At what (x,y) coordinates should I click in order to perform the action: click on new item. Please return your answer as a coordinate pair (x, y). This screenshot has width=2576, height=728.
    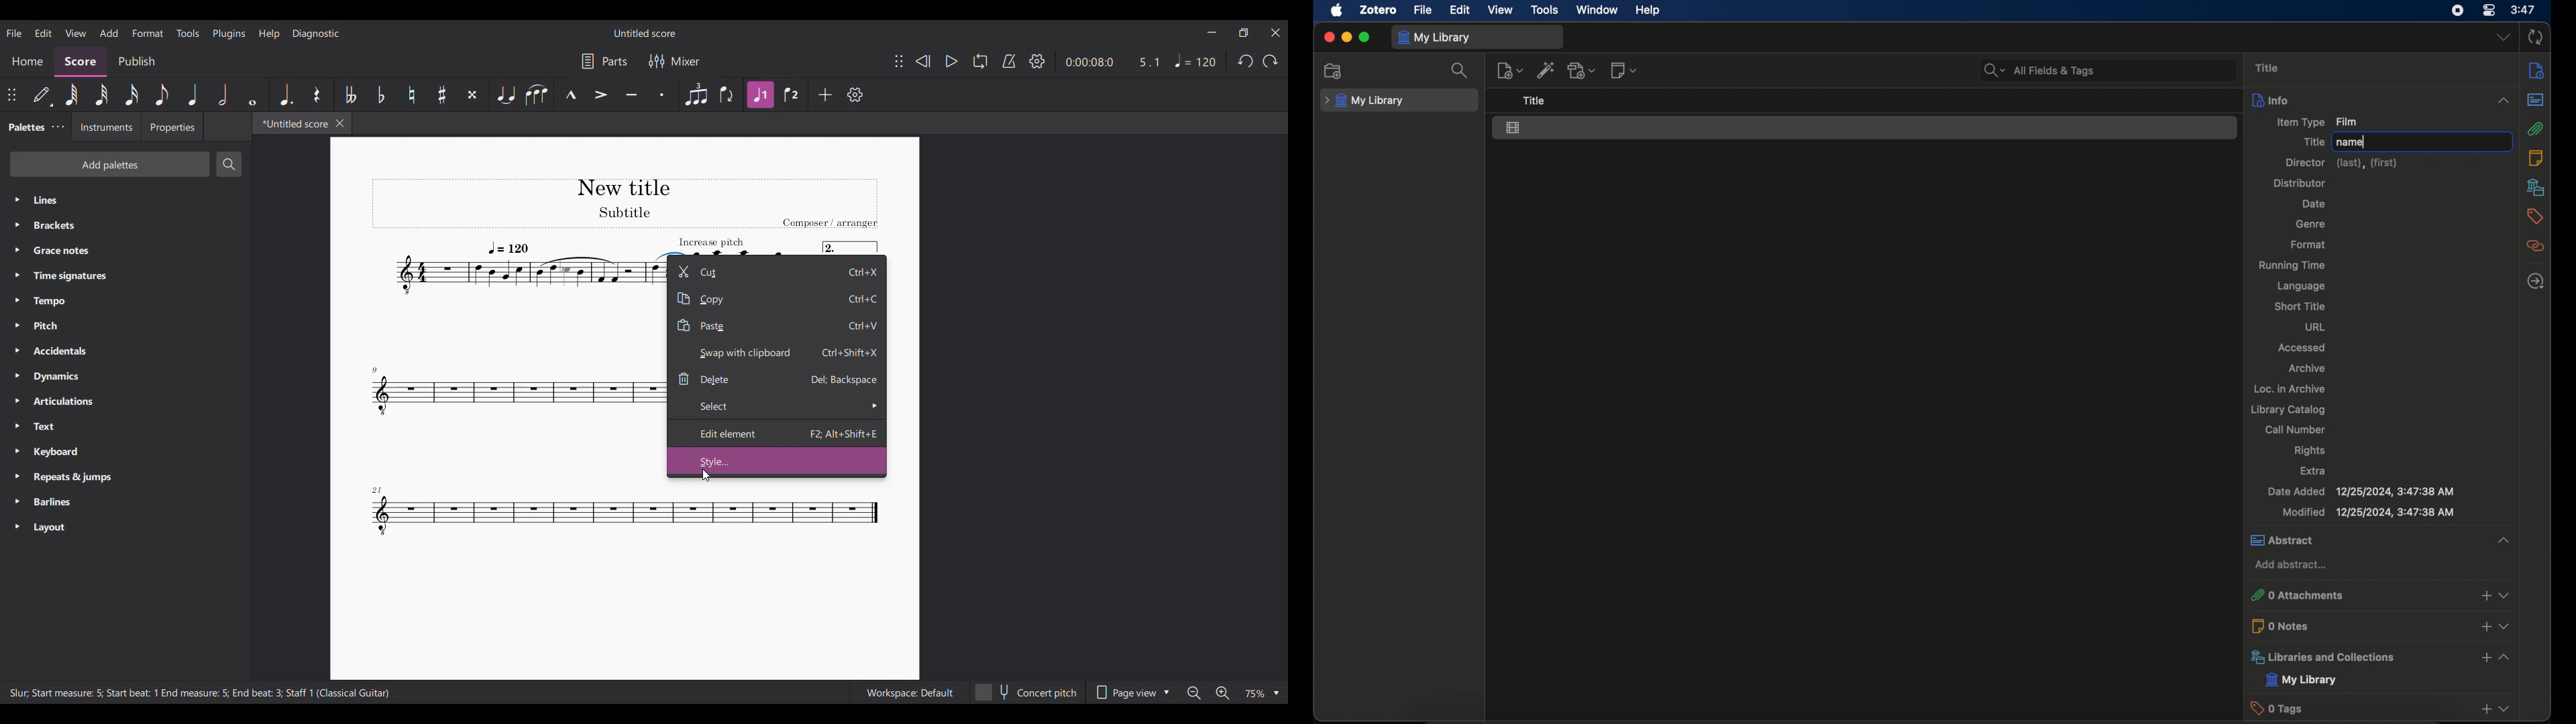
    Looking at the image, I should click on (1509, 70).